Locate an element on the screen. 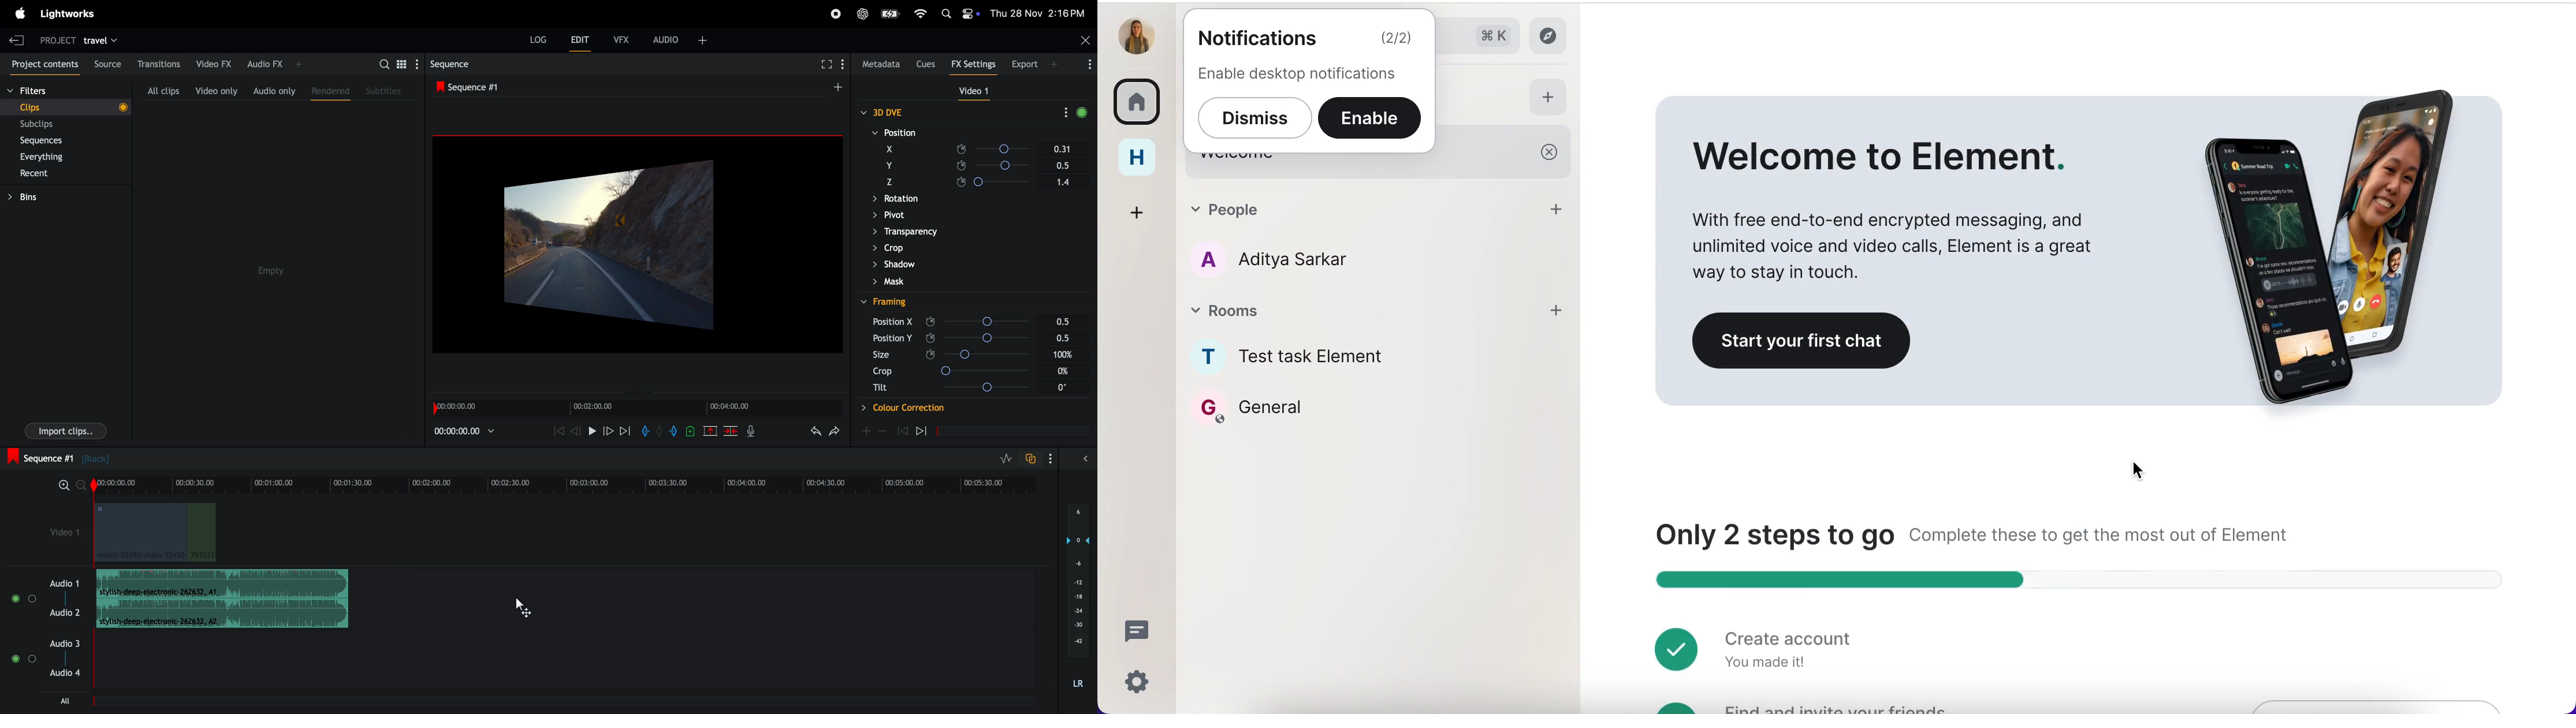  a aditya sarkar is located at coordinates (1318, 261).